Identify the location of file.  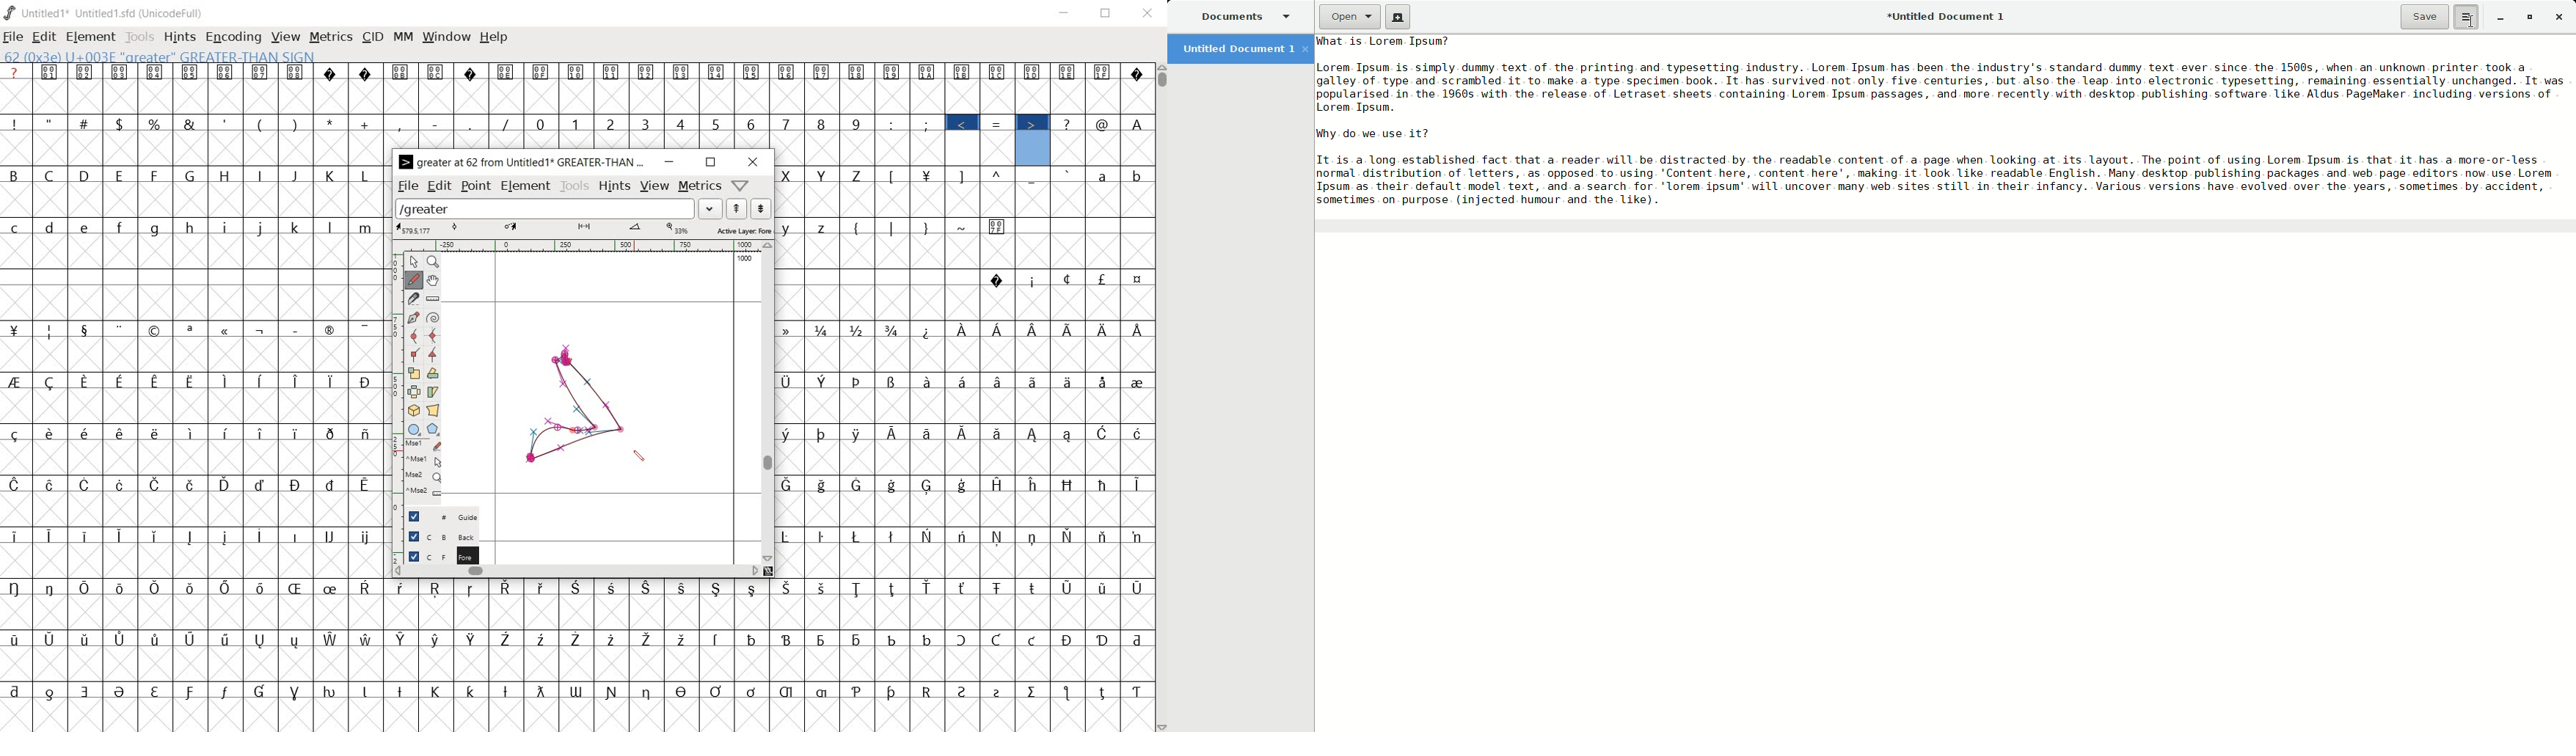
(13, 38).